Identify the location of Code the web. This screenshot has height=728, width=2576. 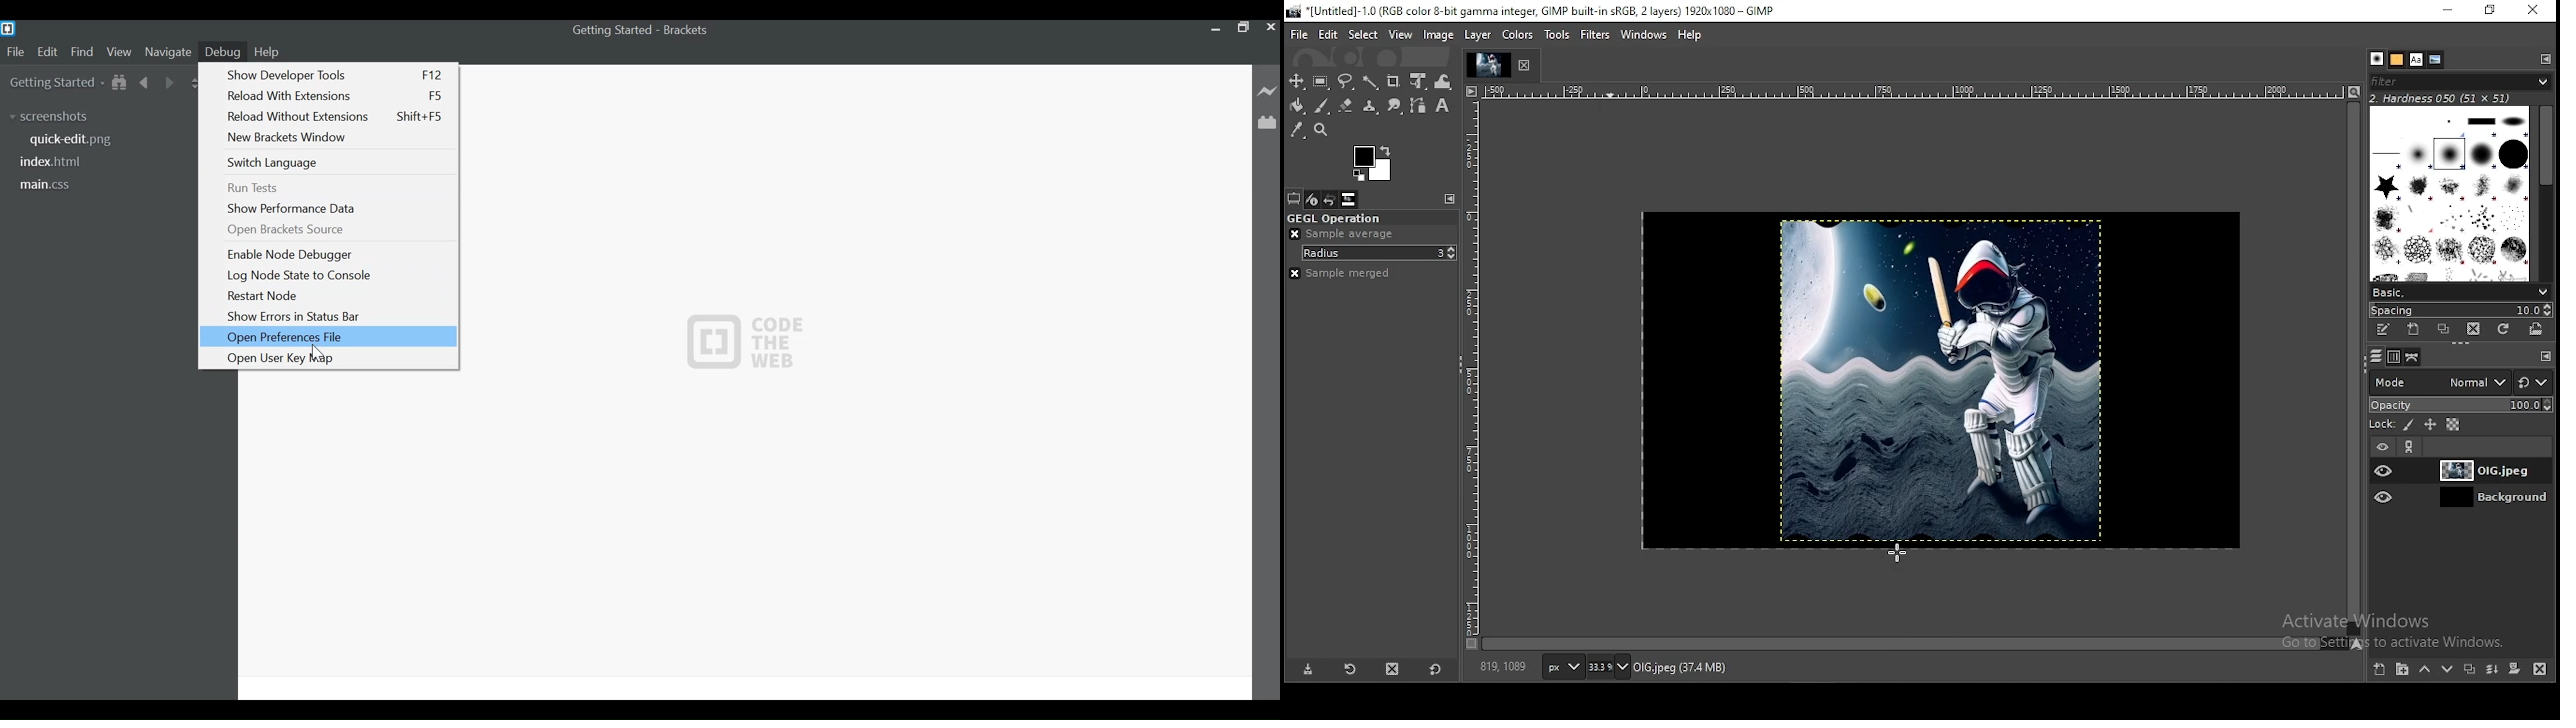
(739, 340).